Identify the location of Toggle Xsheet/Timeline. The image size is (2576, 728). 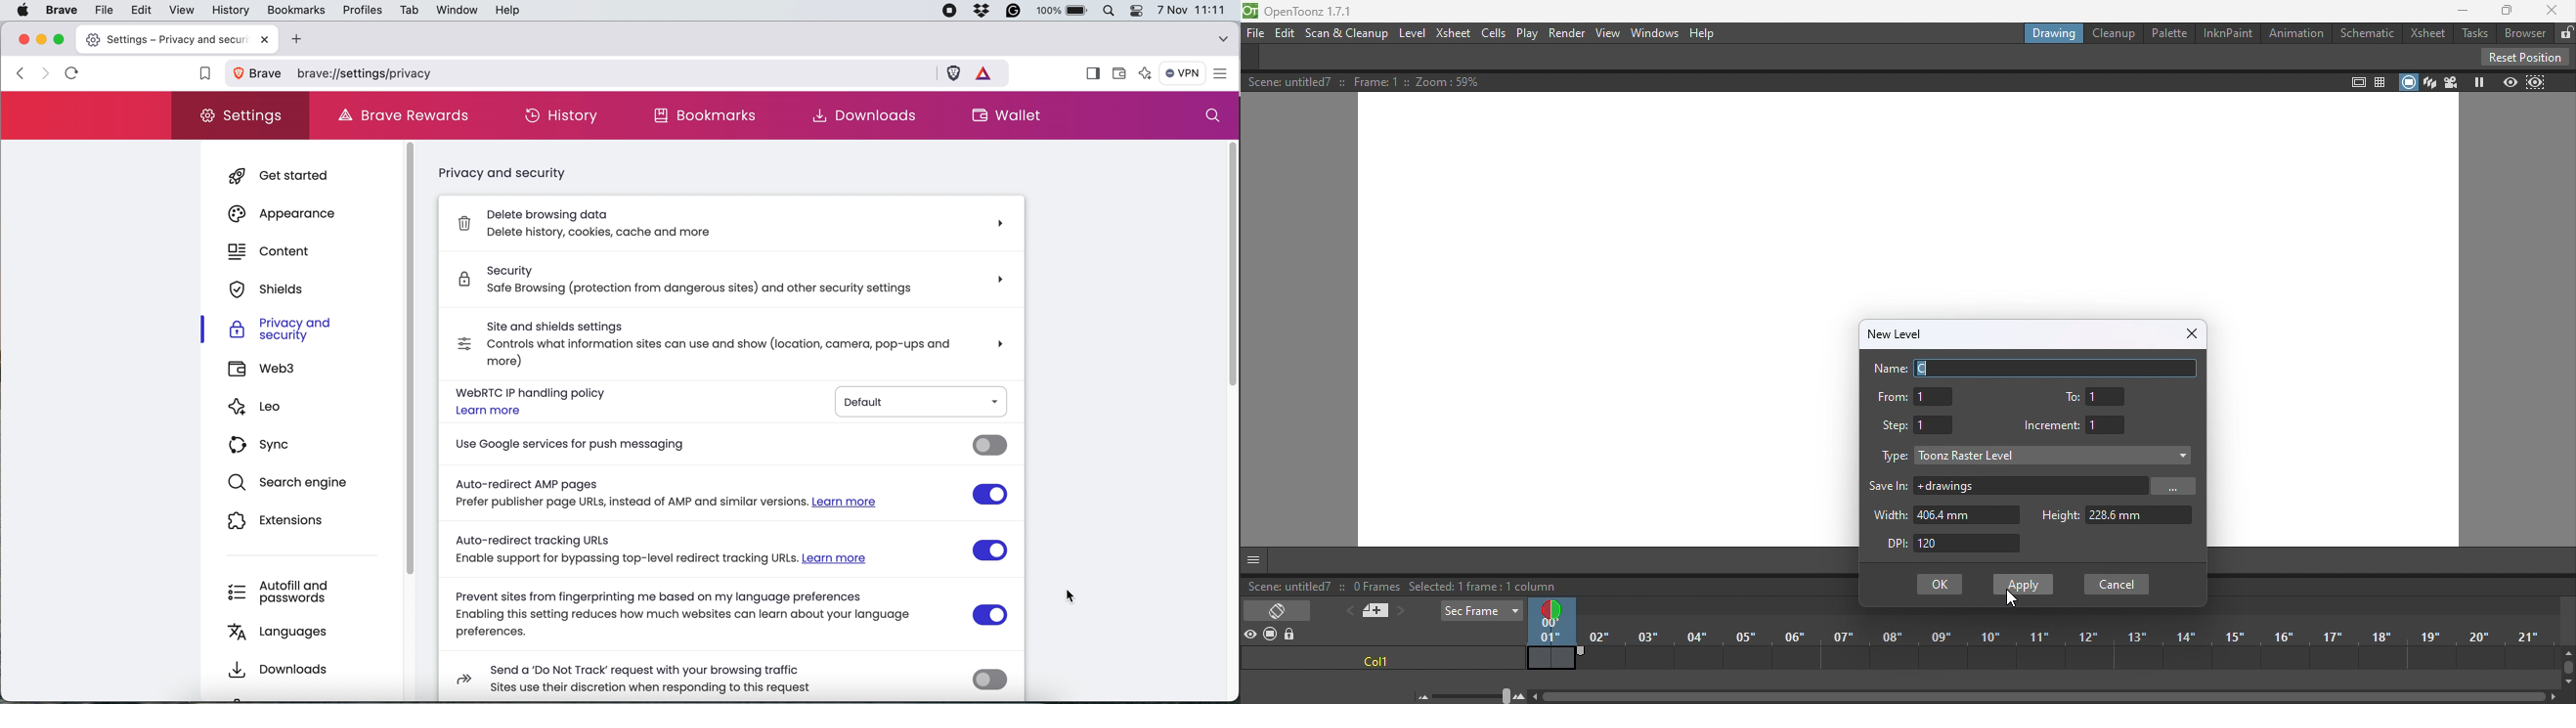
(1280, 608).